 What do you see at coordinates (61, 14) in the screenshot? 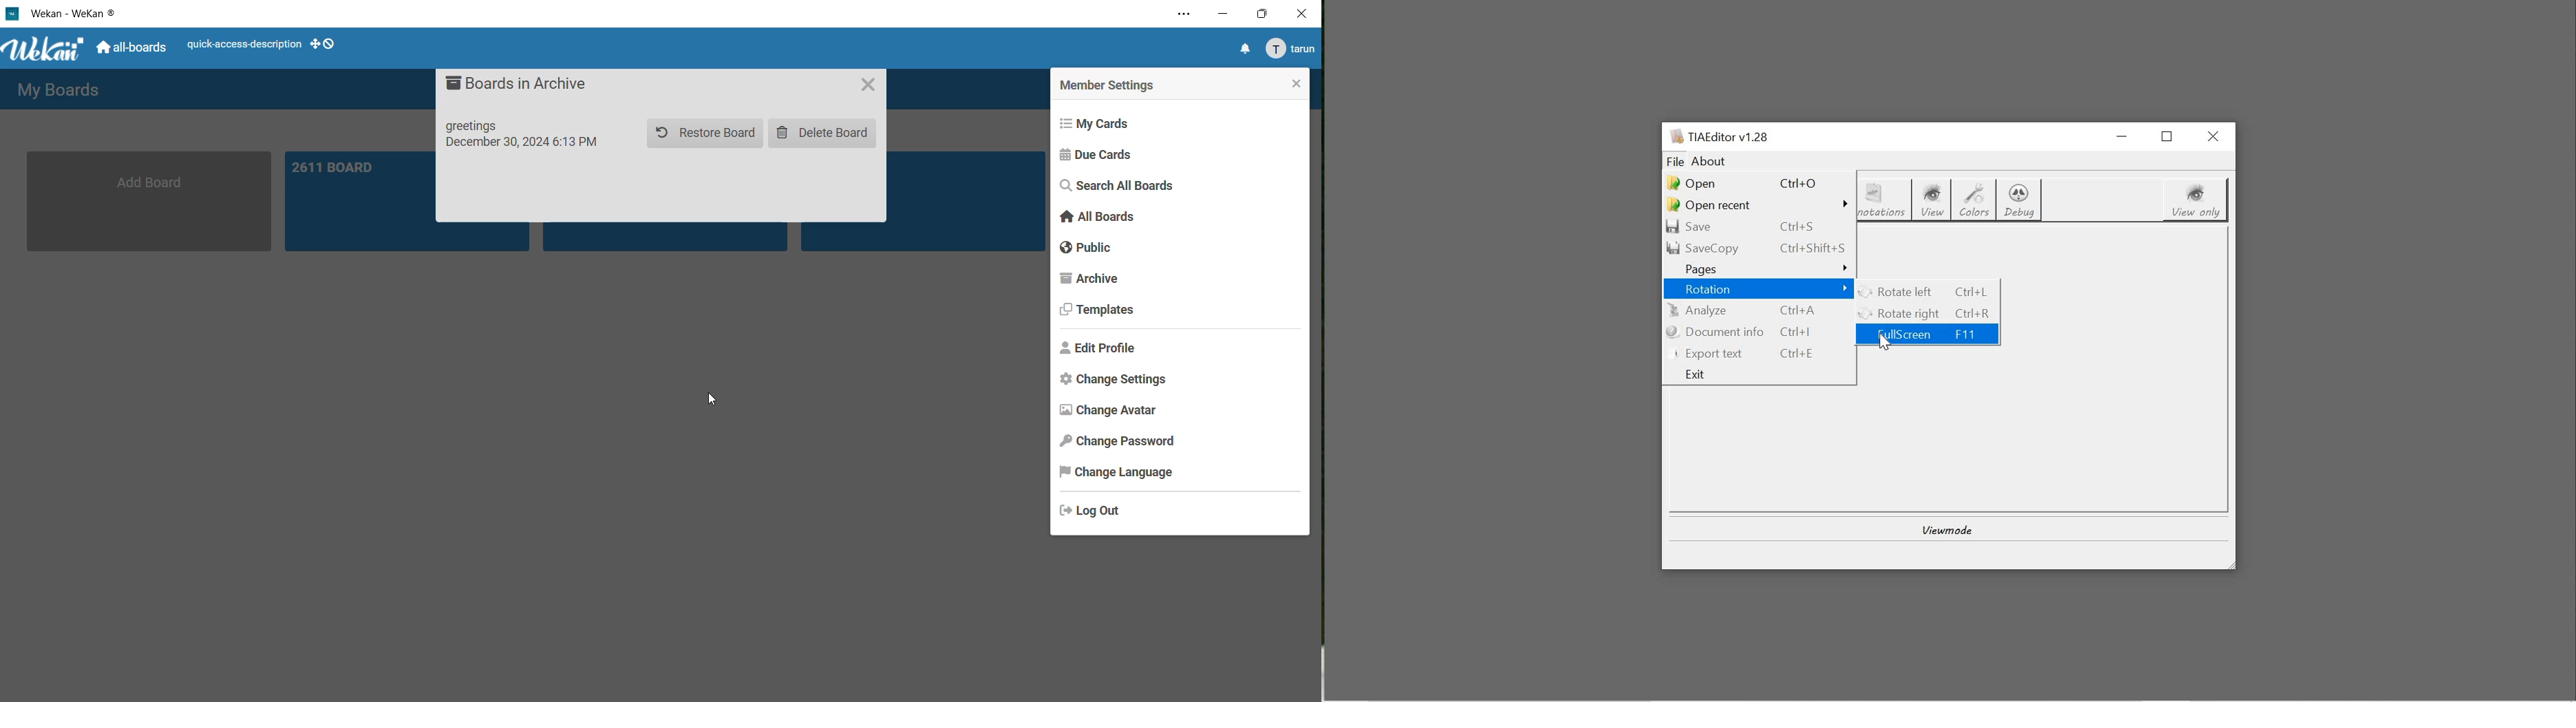
I see `wekan- wekan` at bounding box center [61, 14].